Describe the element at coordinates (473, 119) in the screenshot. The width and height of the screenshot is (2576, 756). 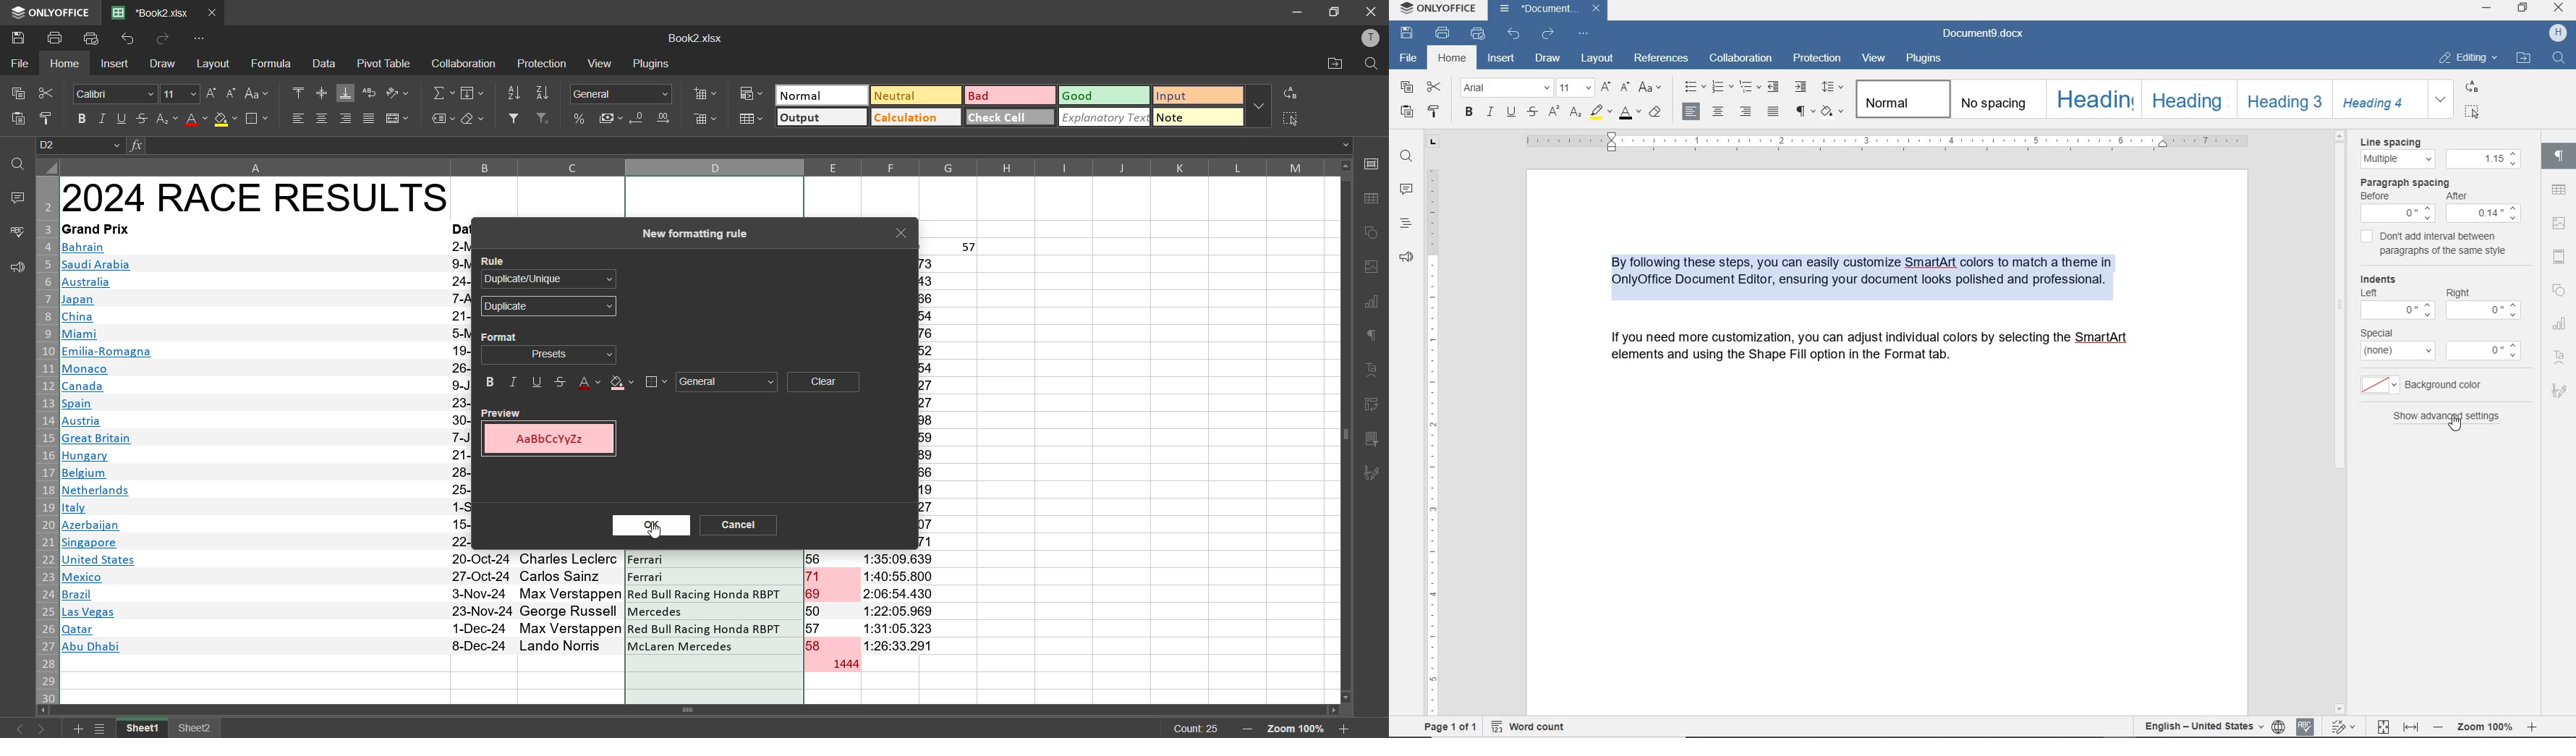
I see `clear` at that location.